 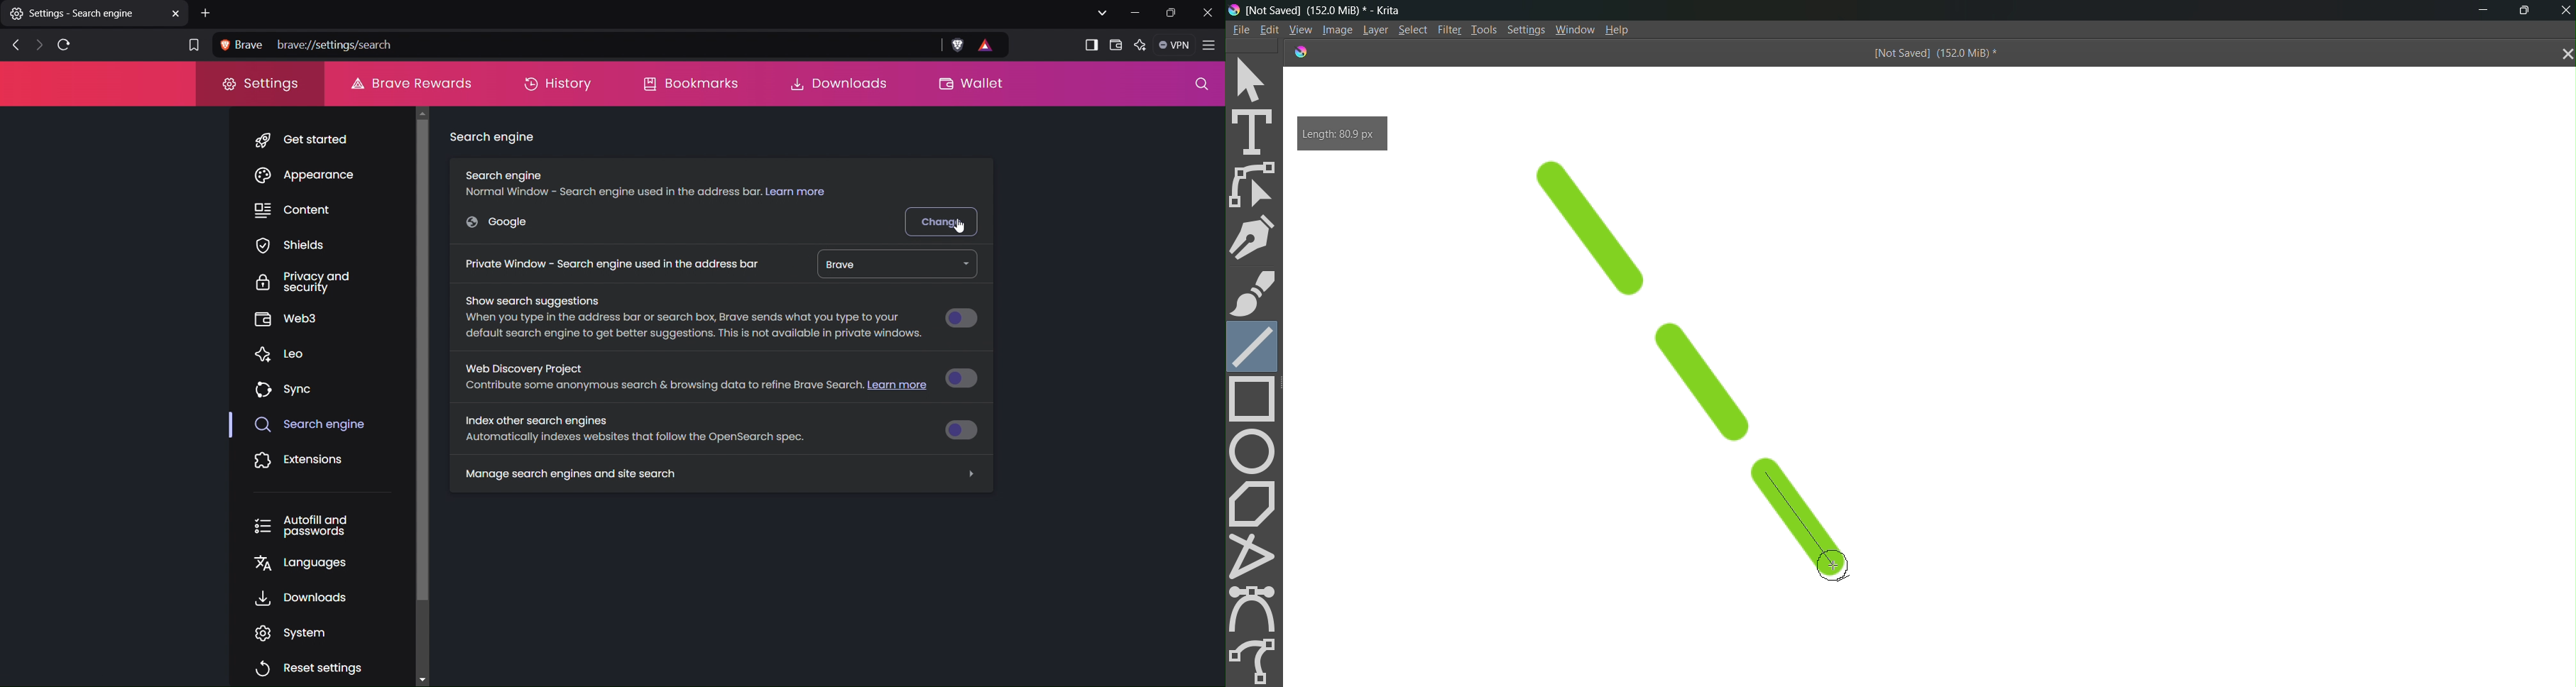 What do you see at coordinates (1256, 185) in the screenshot?
I see `edit shape` at bounding box center [1256, 185].